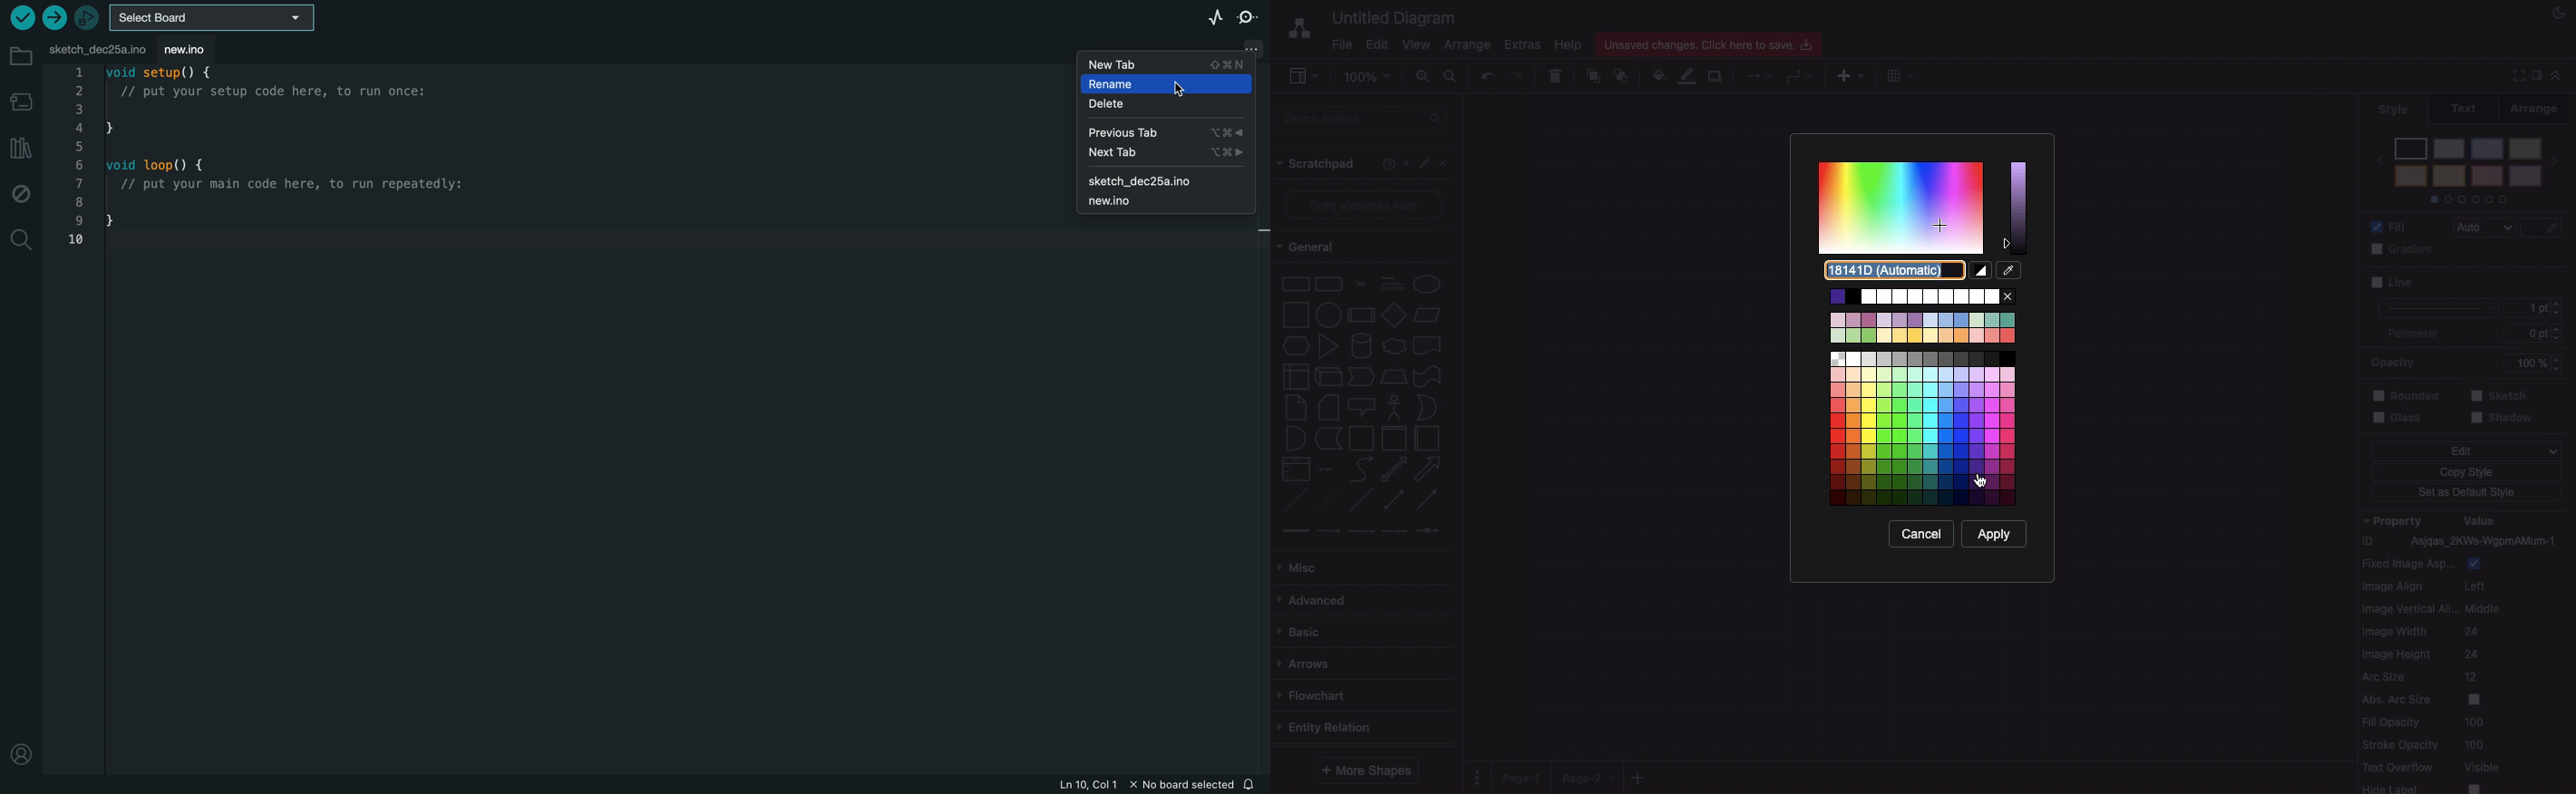 This screenshot has width=2576, height=812. What do you see at coordinates (1360, 315) in the screenshot?
I see `process` at bounding box center [1360, 315].